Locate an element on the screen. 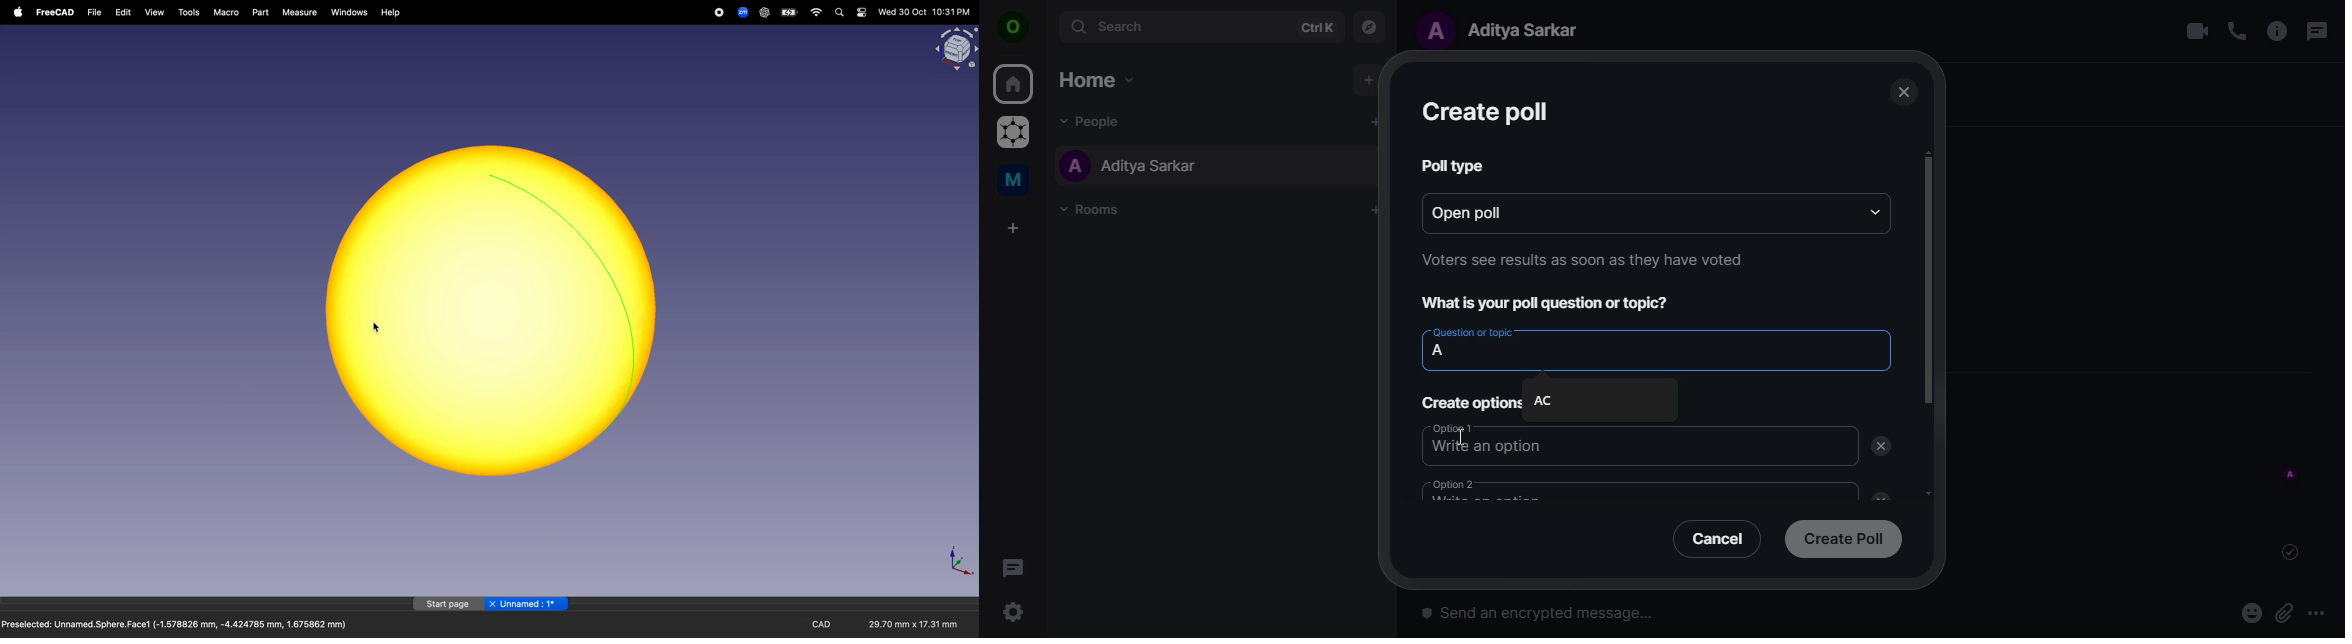  video call is located at coordinates (2196, 31).